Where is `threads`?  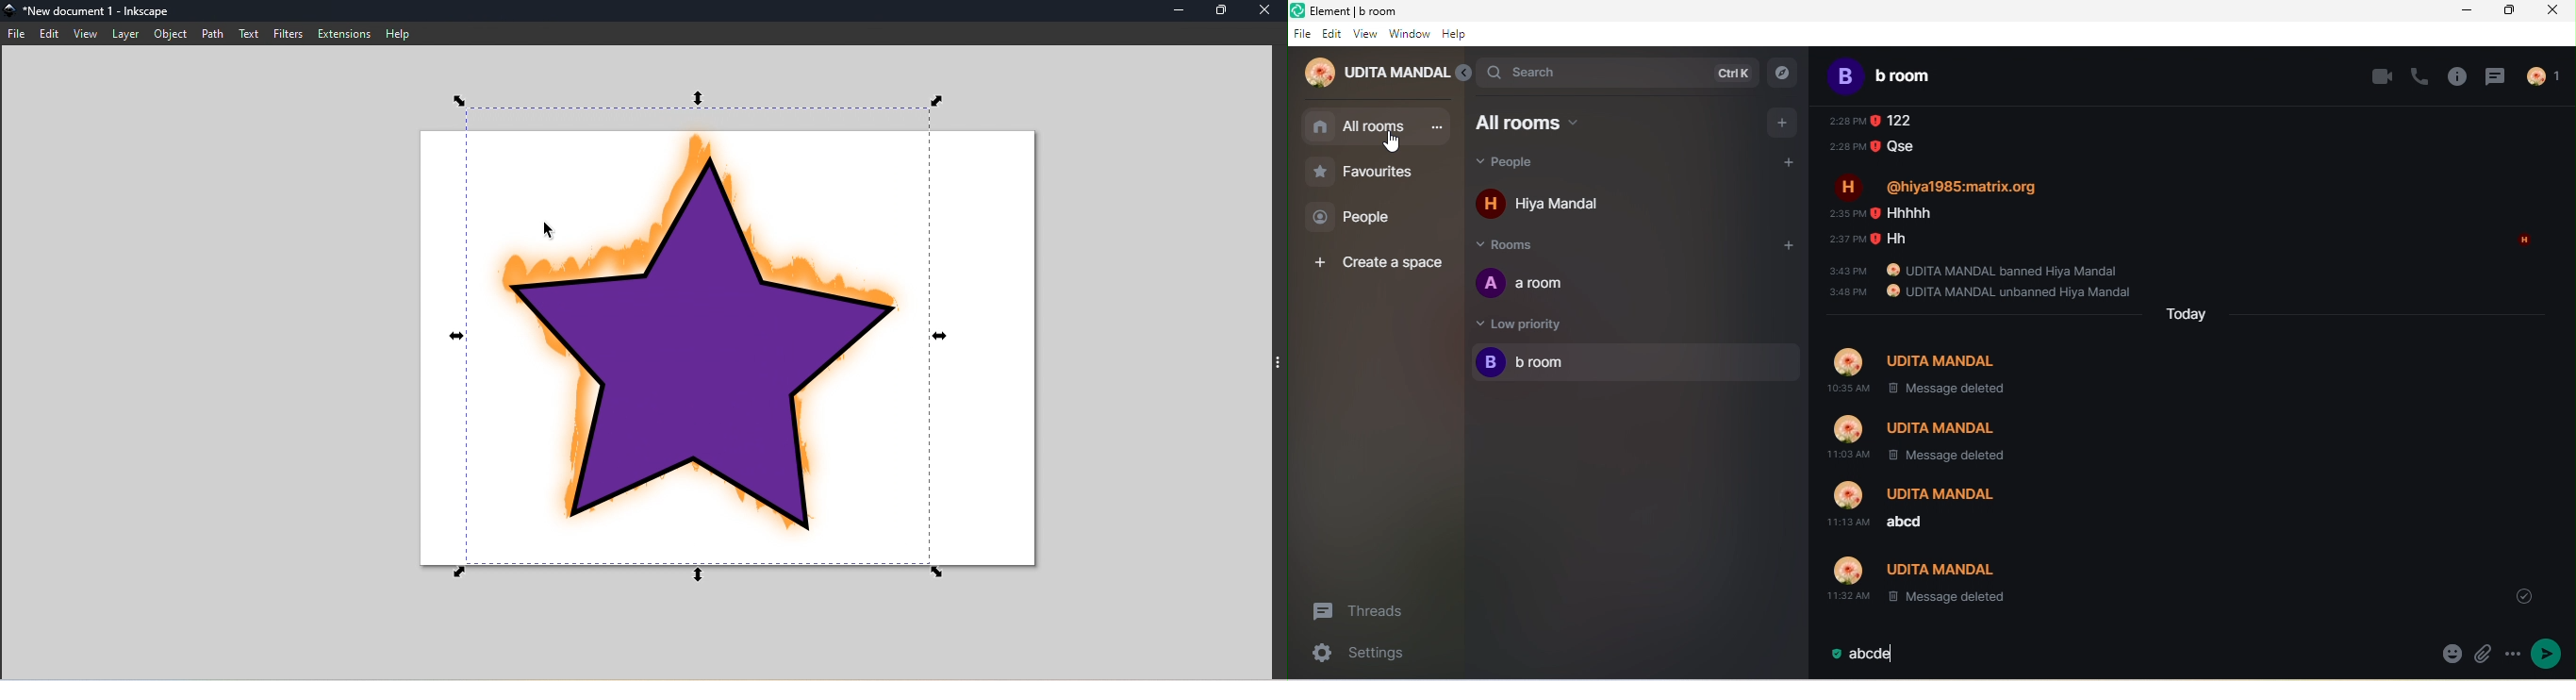 threads is located at coordinates (1366, 609).